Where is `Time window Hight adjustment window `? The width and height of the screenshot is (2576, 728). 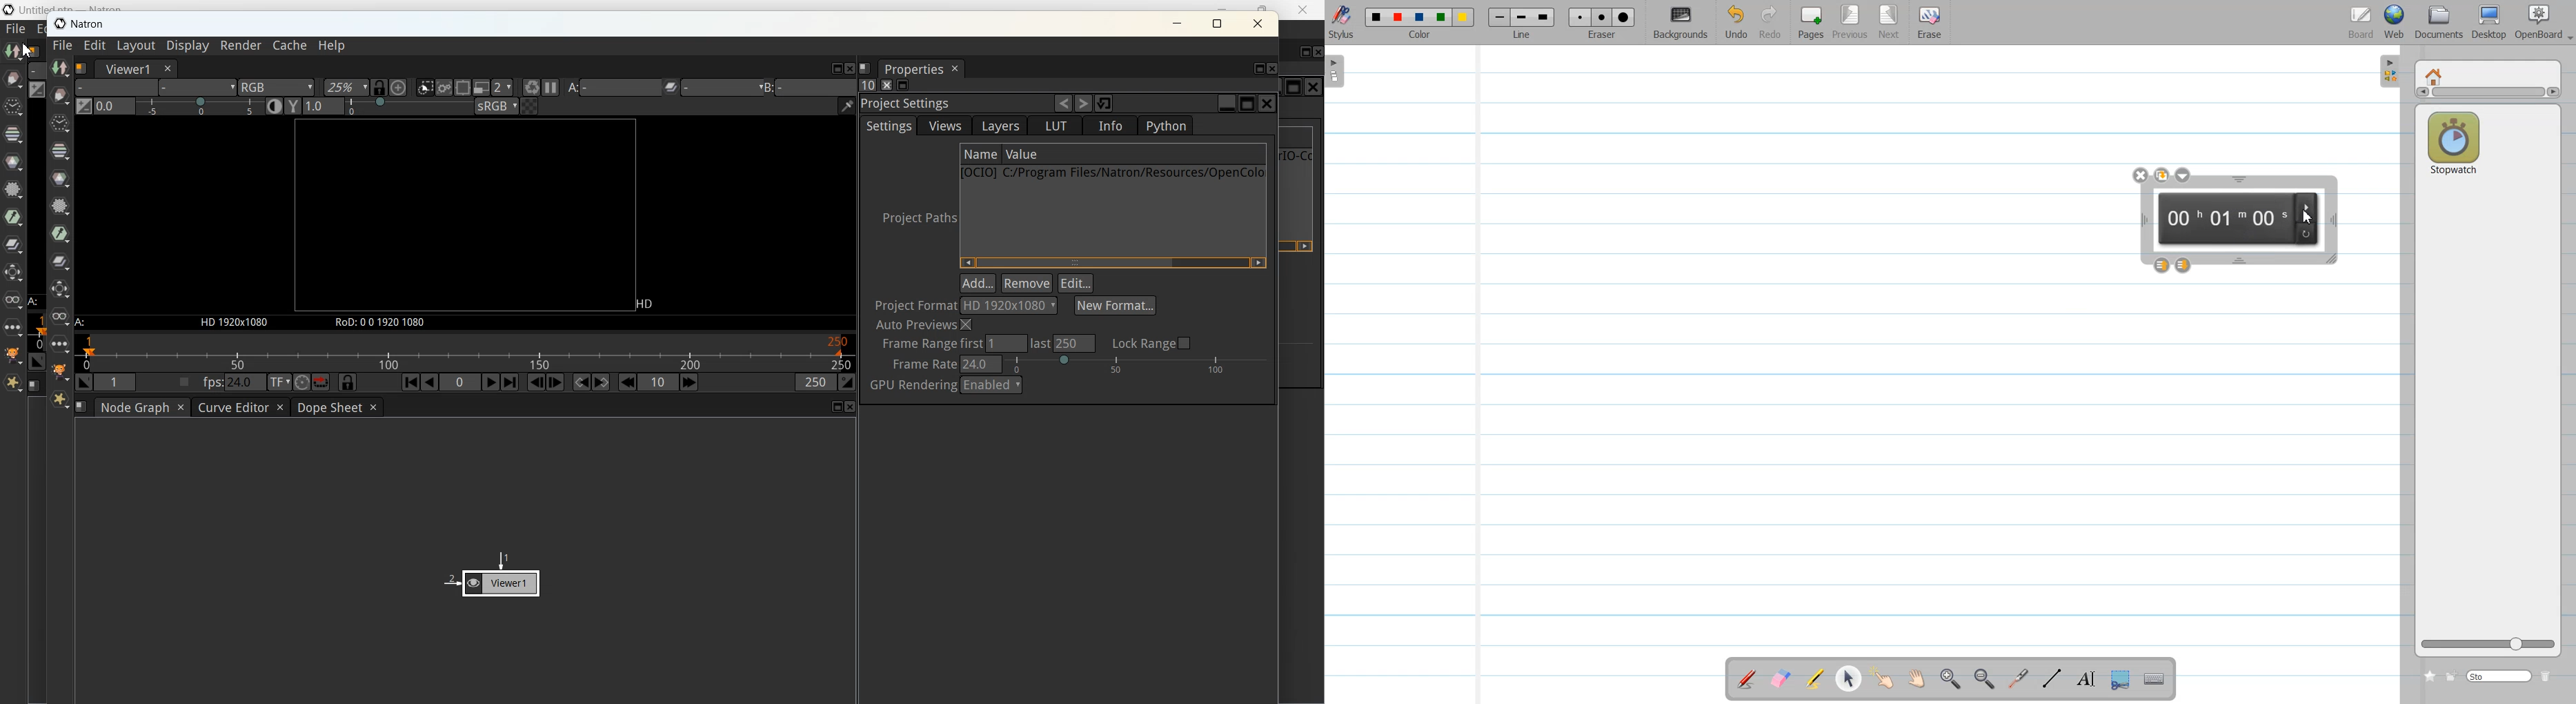
Time window Hight adjustment window  is located at coordinates (2239, 180).